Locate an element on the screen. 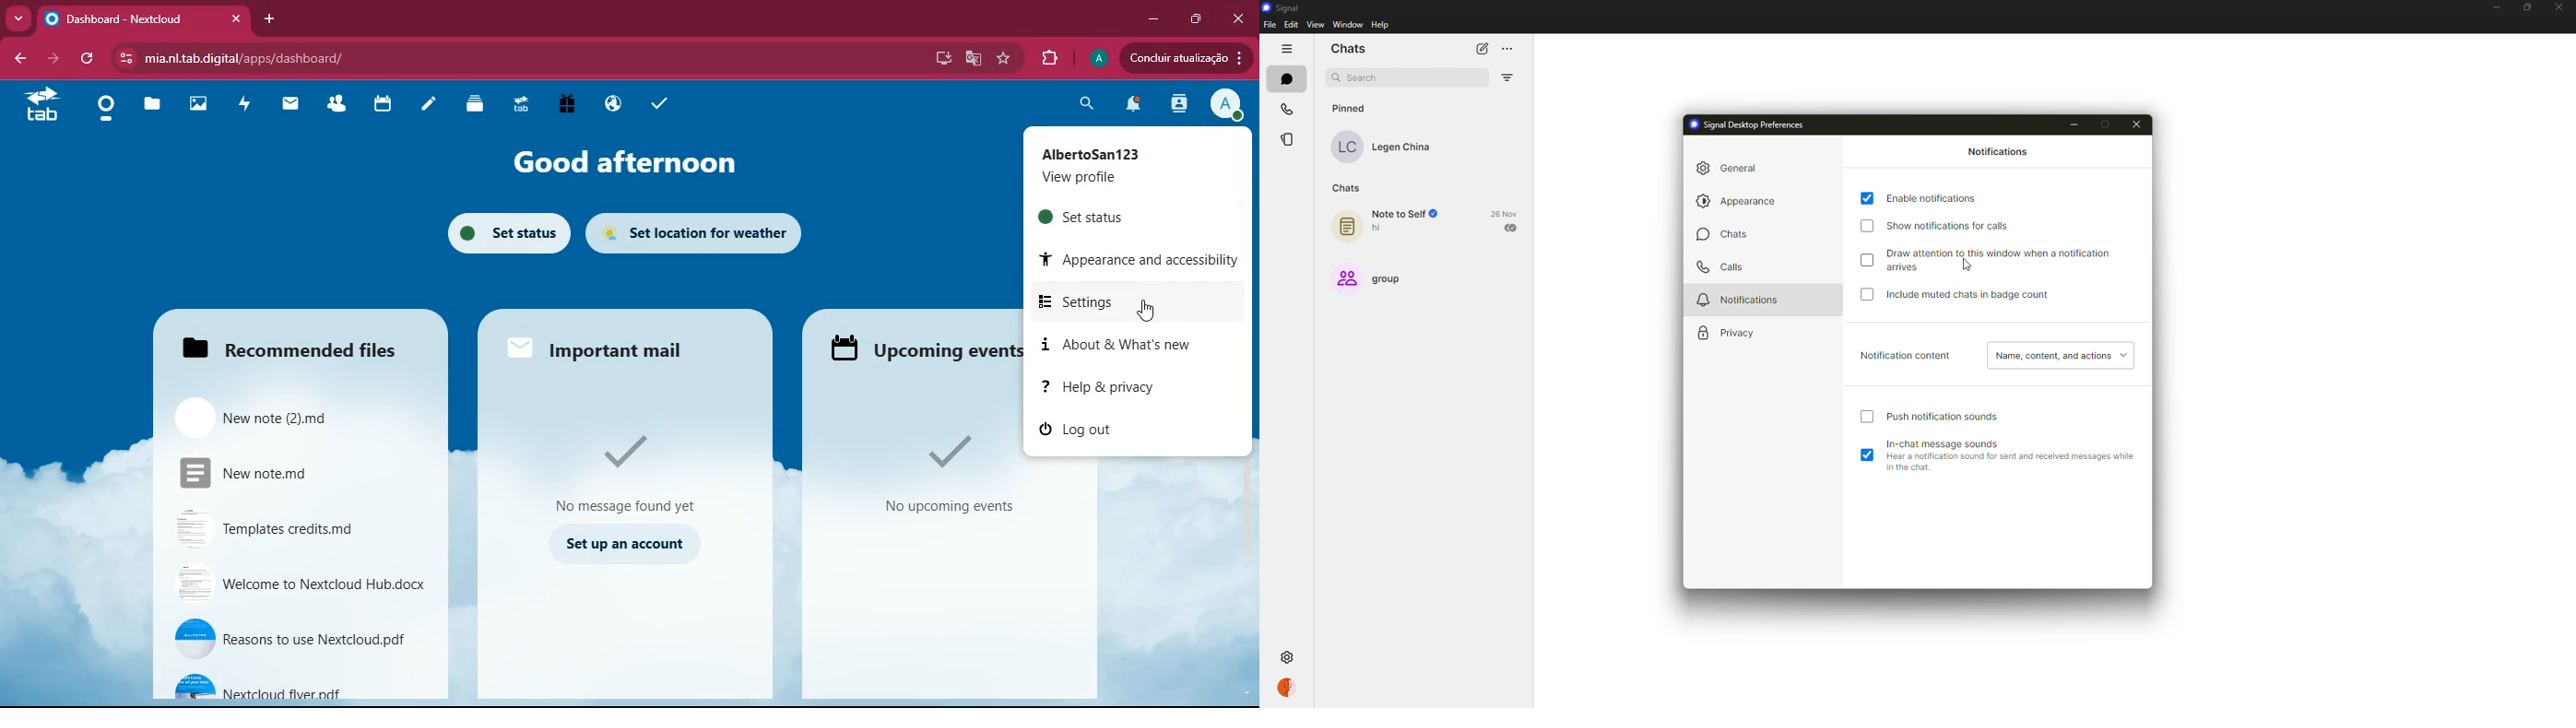 Image resolution: width=2576 pixels, height=728 pixels. enabled is located at coordinates (1866, 455).